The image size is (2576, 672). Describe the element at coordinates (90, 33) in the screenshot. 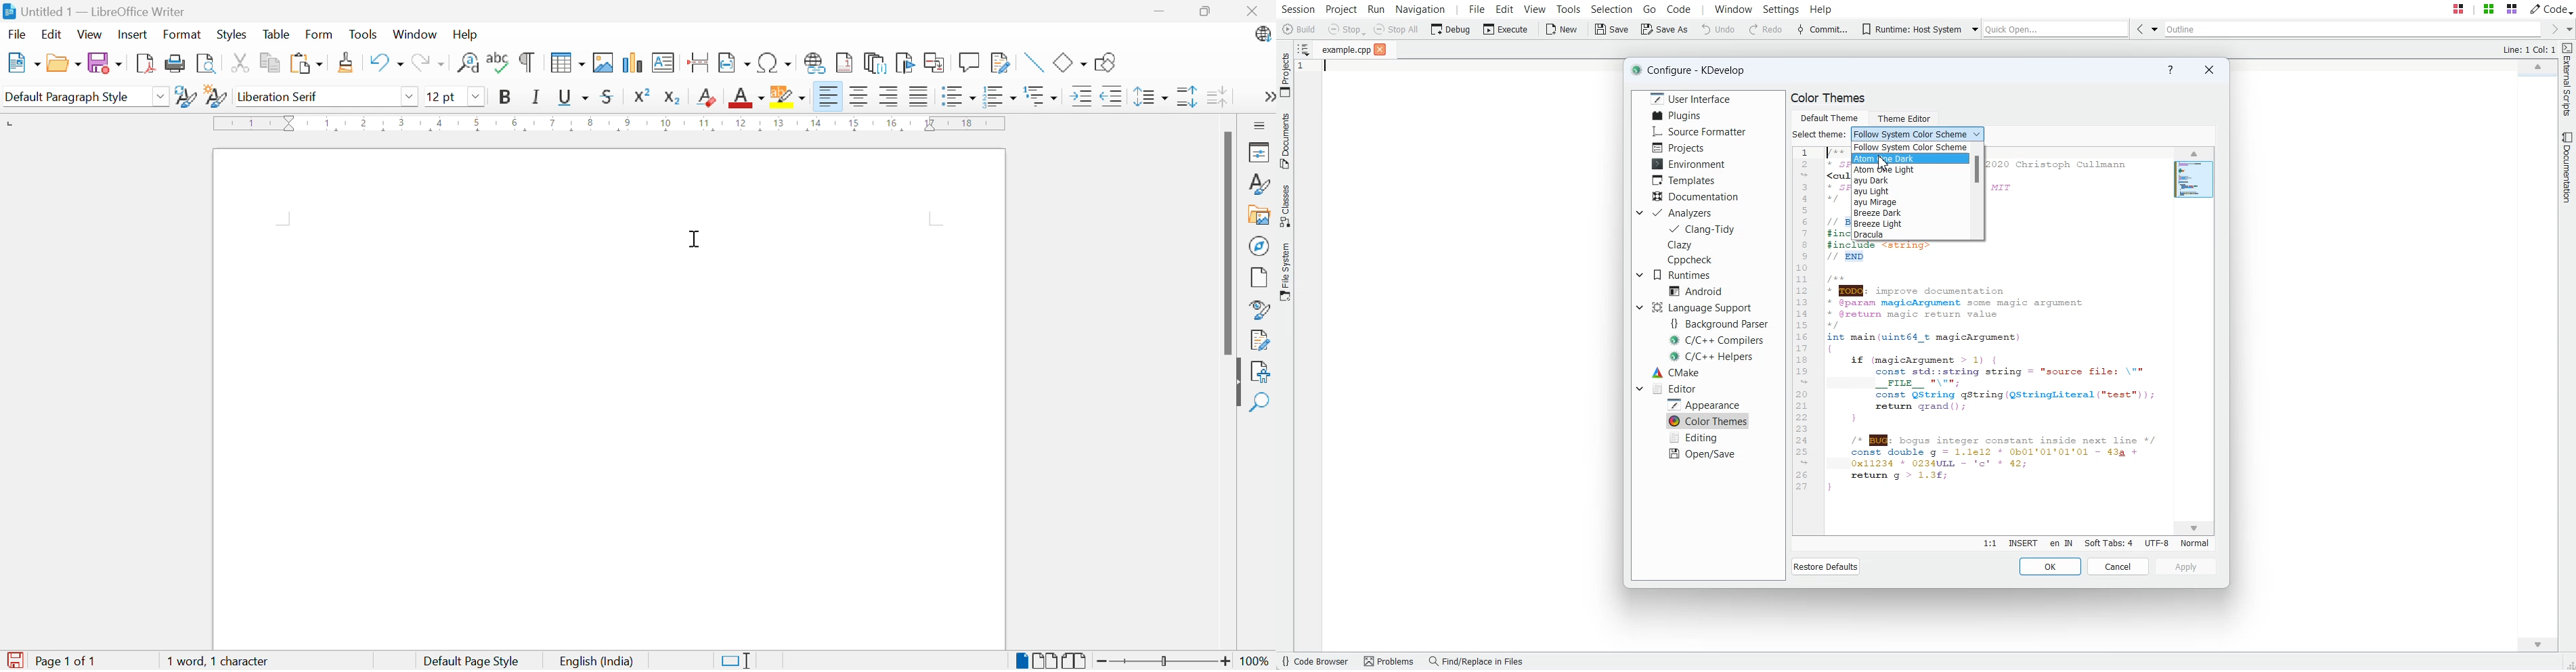

I see `View` at that location.